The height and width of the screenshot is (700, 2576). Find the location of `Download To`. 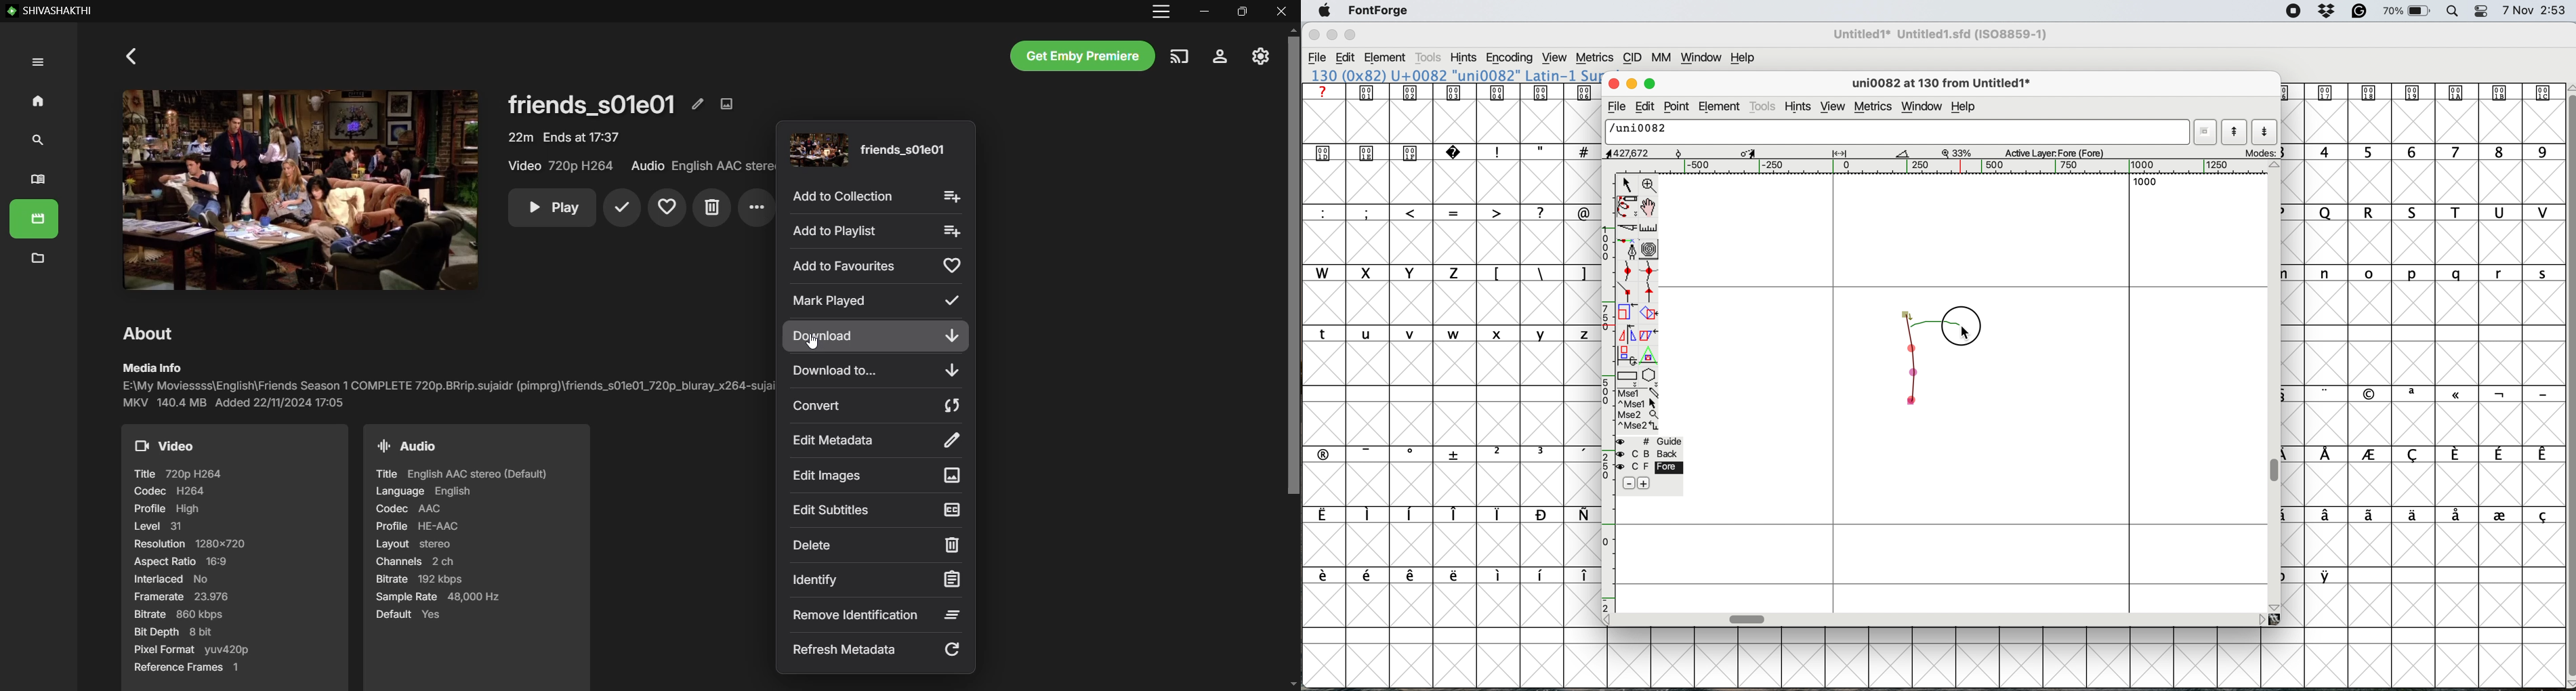

Download To is located at coordinates (872, 371).